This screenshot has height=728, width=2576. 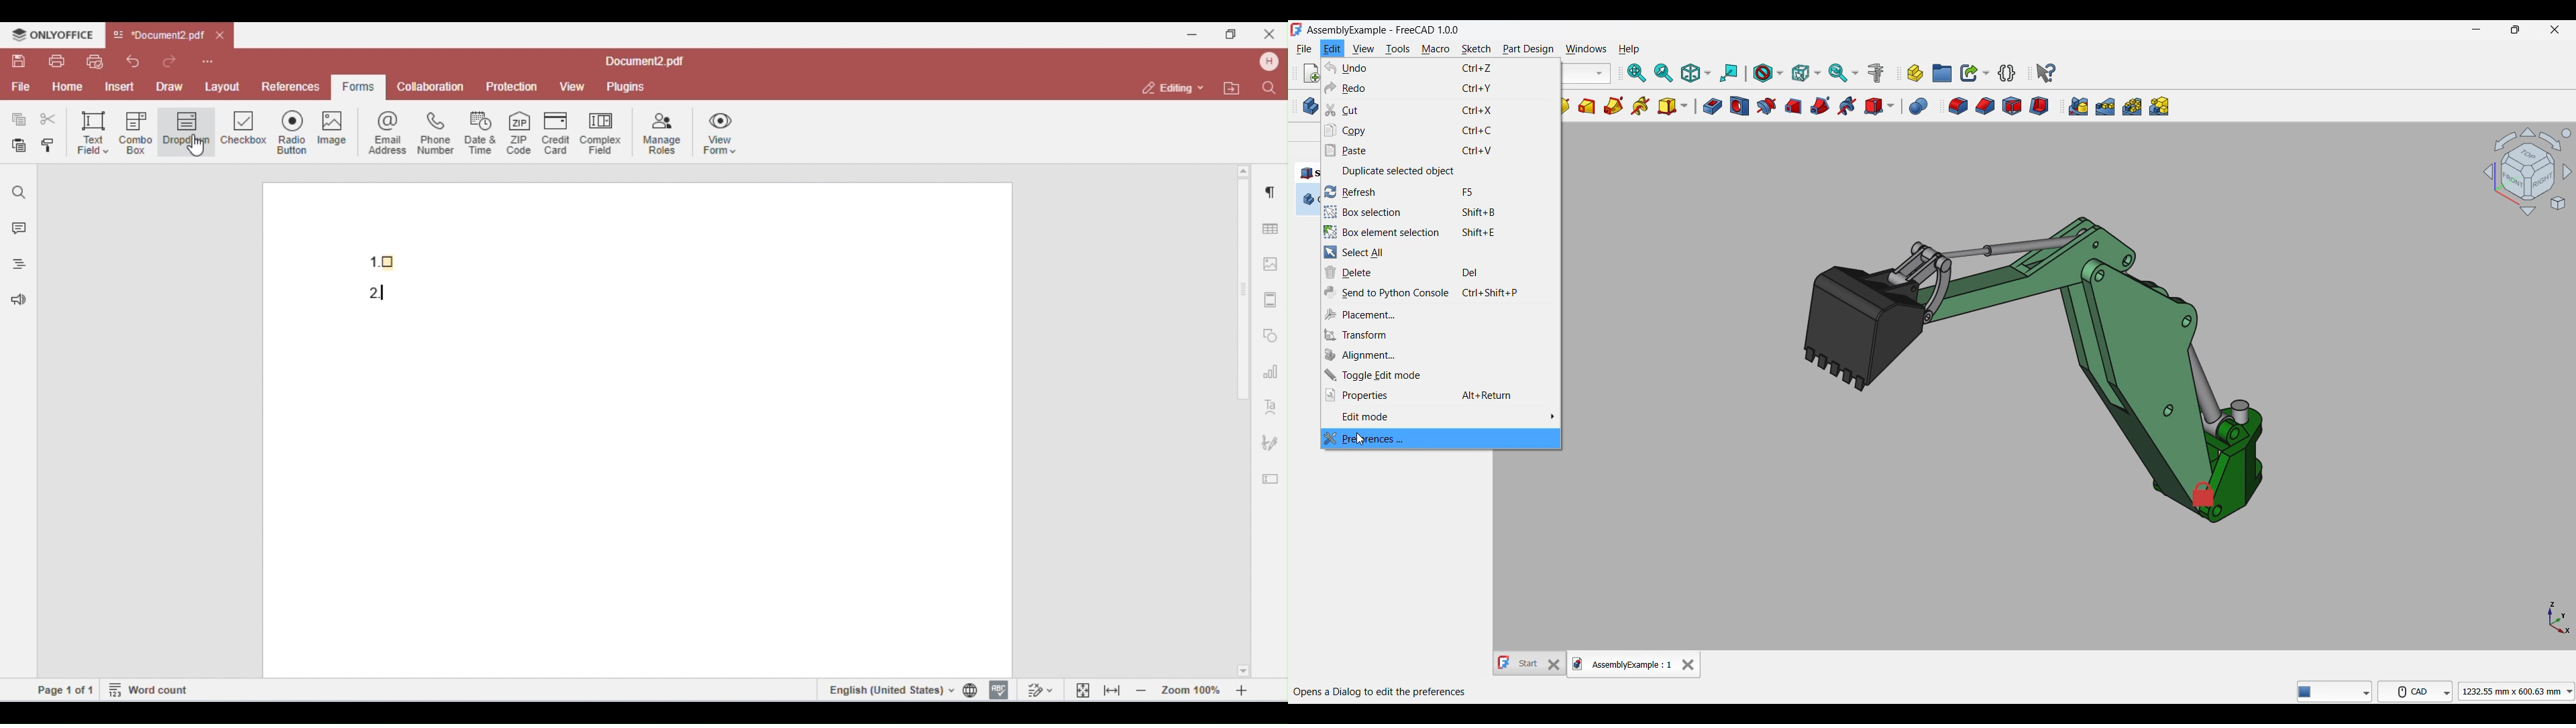 What do you see at coordinates (1441, 212) in the screenshot?
I see `Box selection` at bounding box center [1441, 212].